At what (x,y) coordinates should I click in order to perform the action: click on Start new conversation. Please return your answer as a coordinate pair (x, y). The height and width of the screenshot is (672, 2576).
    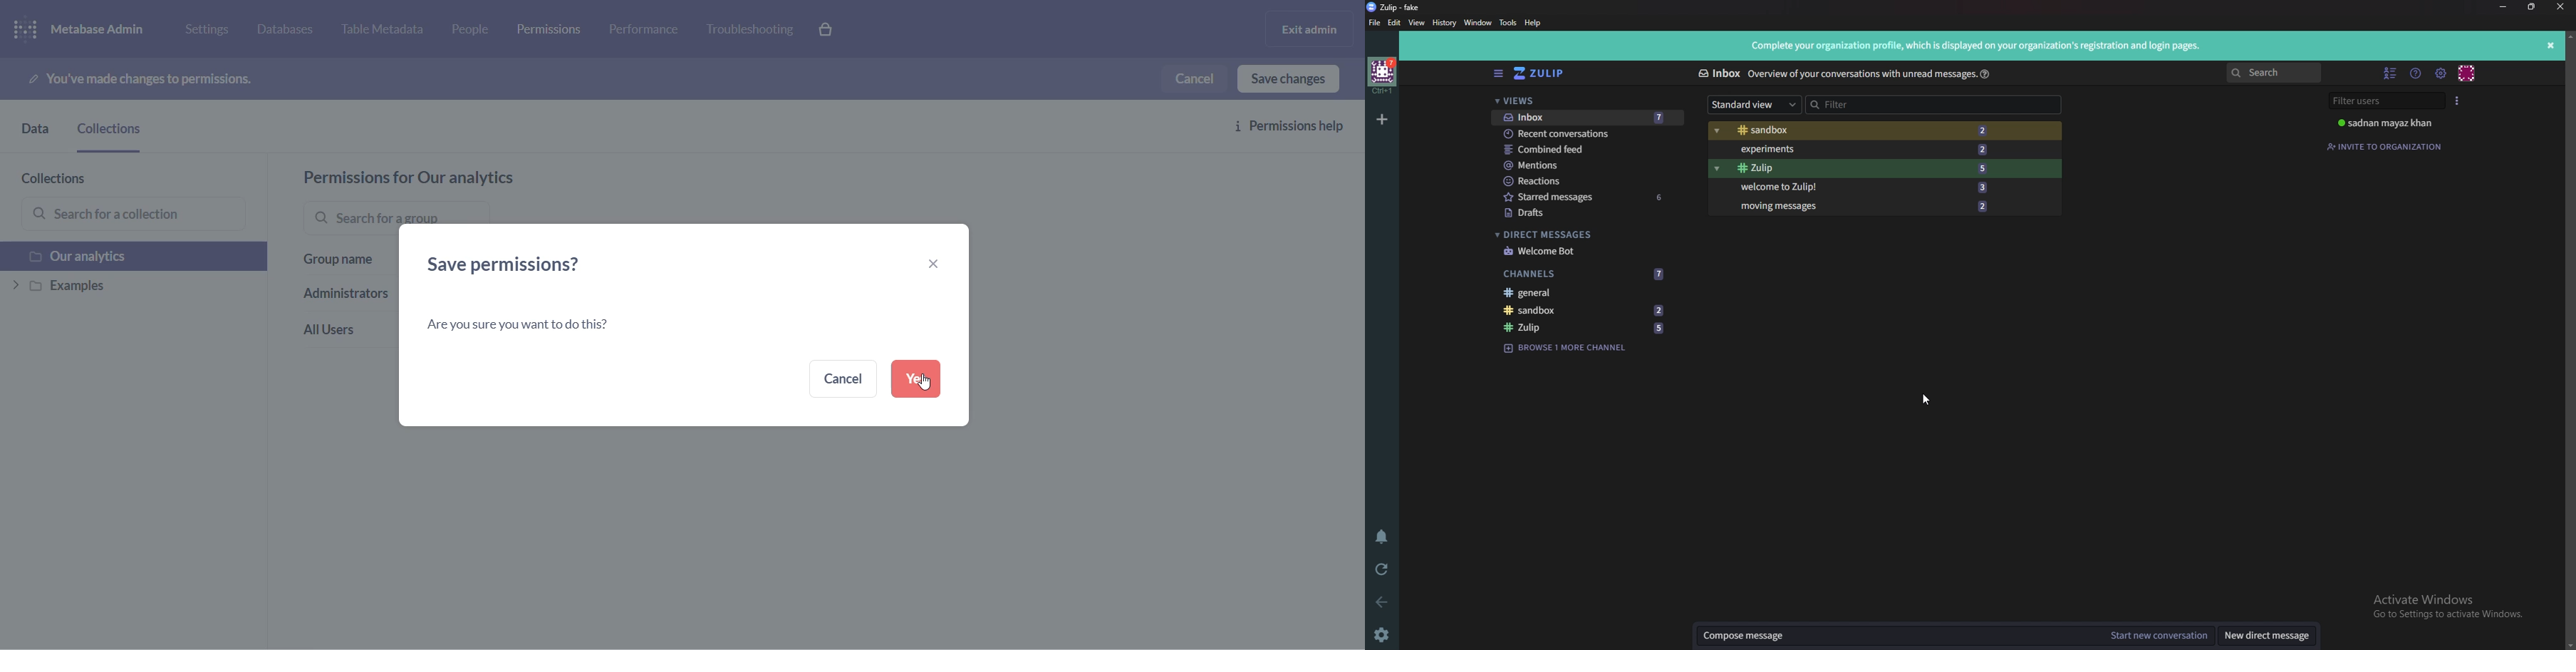
    Looking at the image, I should click on (2160, 633).